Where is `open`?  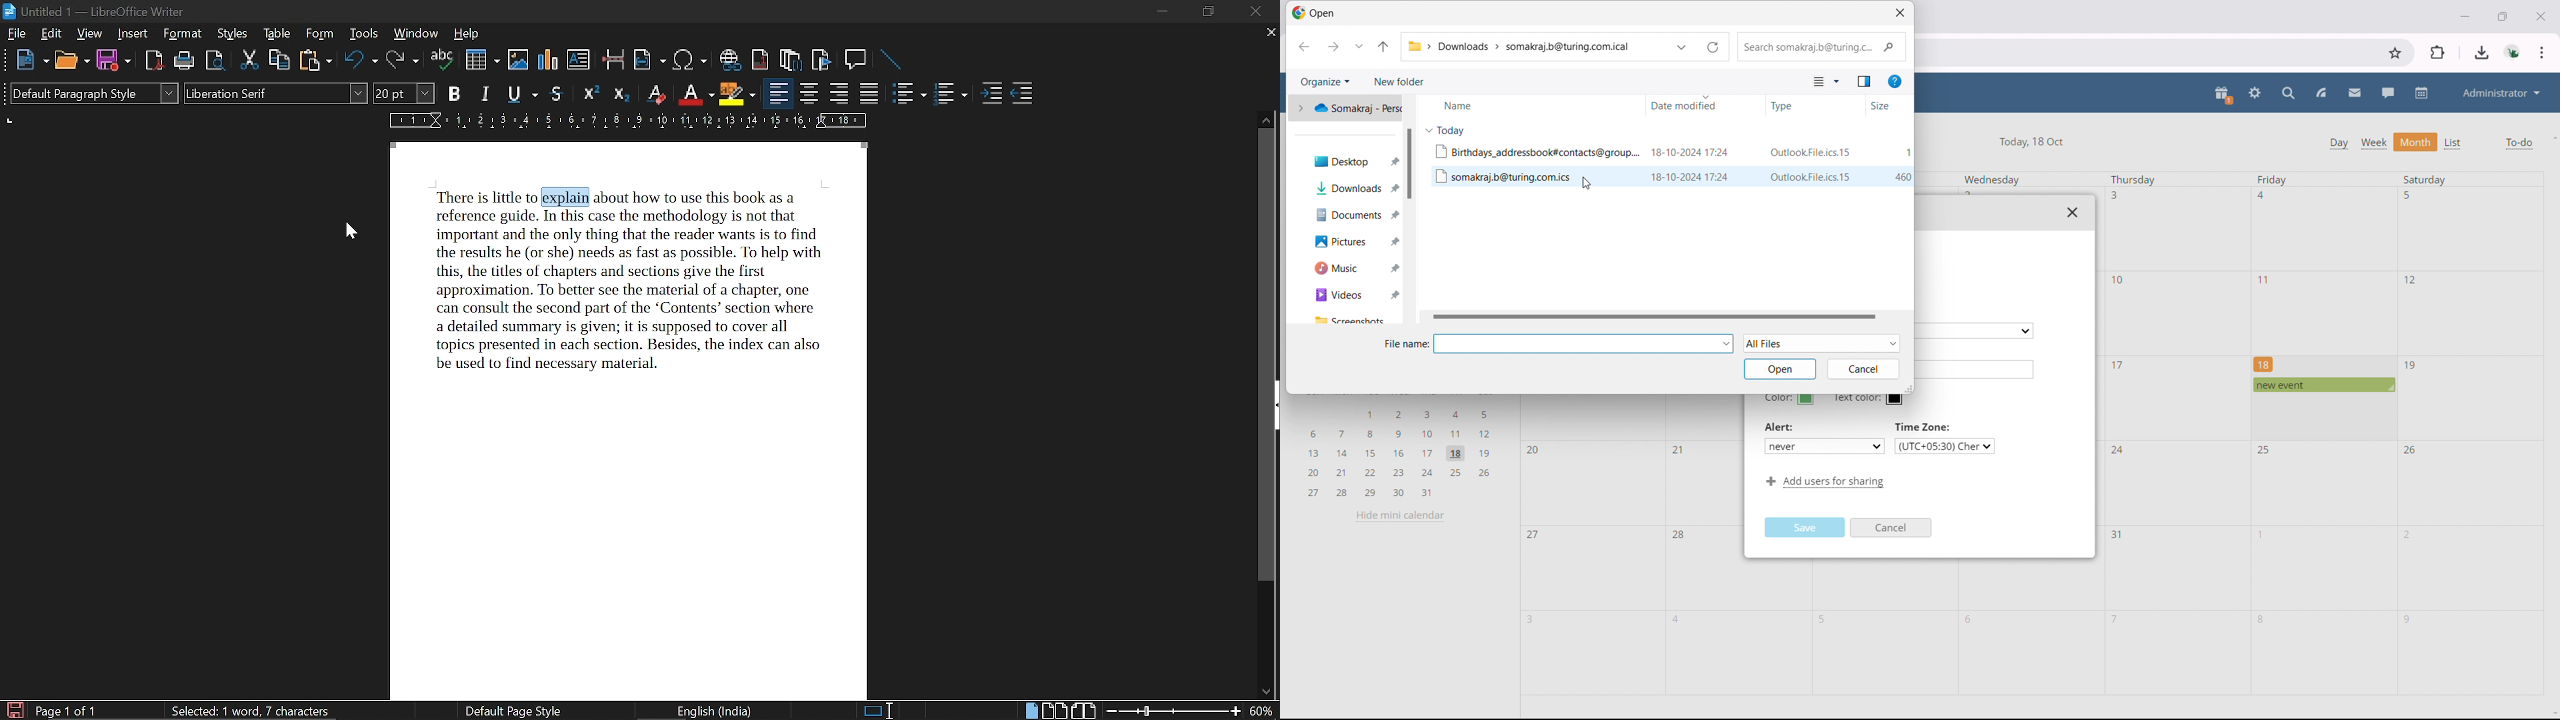 open is located at coordinates (71, 61).